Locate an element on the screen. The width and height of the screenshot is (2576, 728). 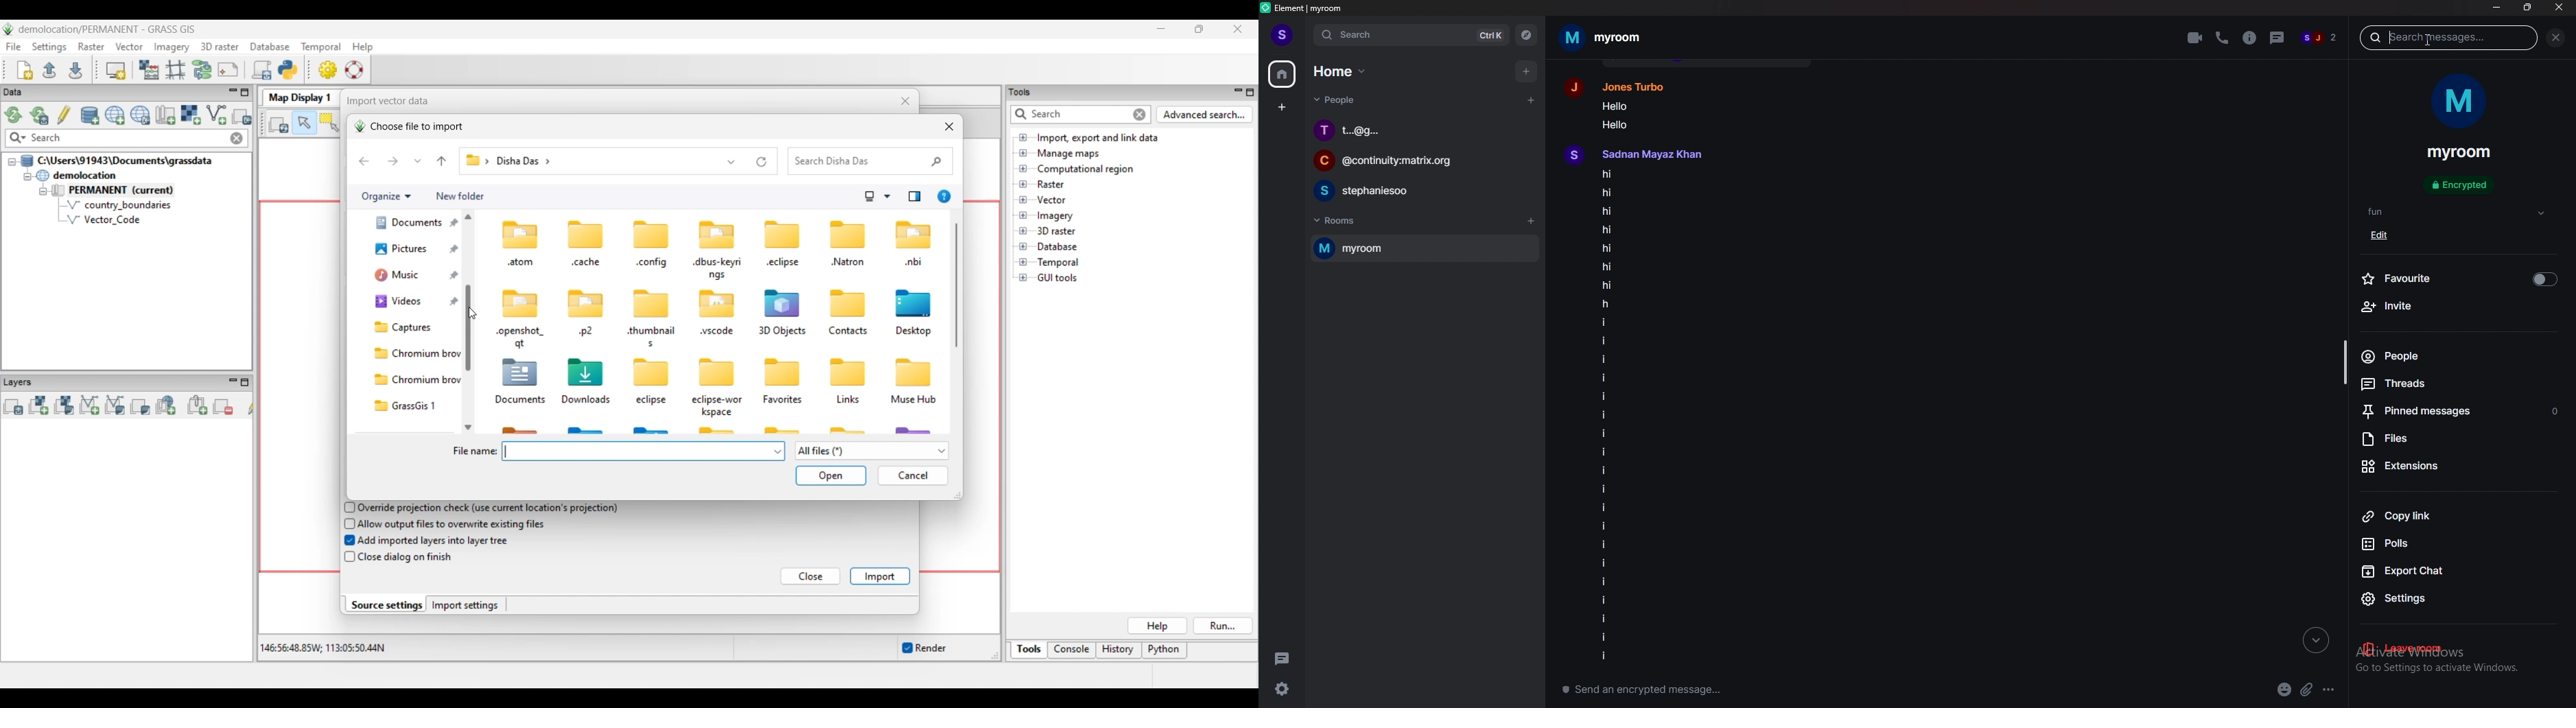
close is located at coordinates (2562, 8).